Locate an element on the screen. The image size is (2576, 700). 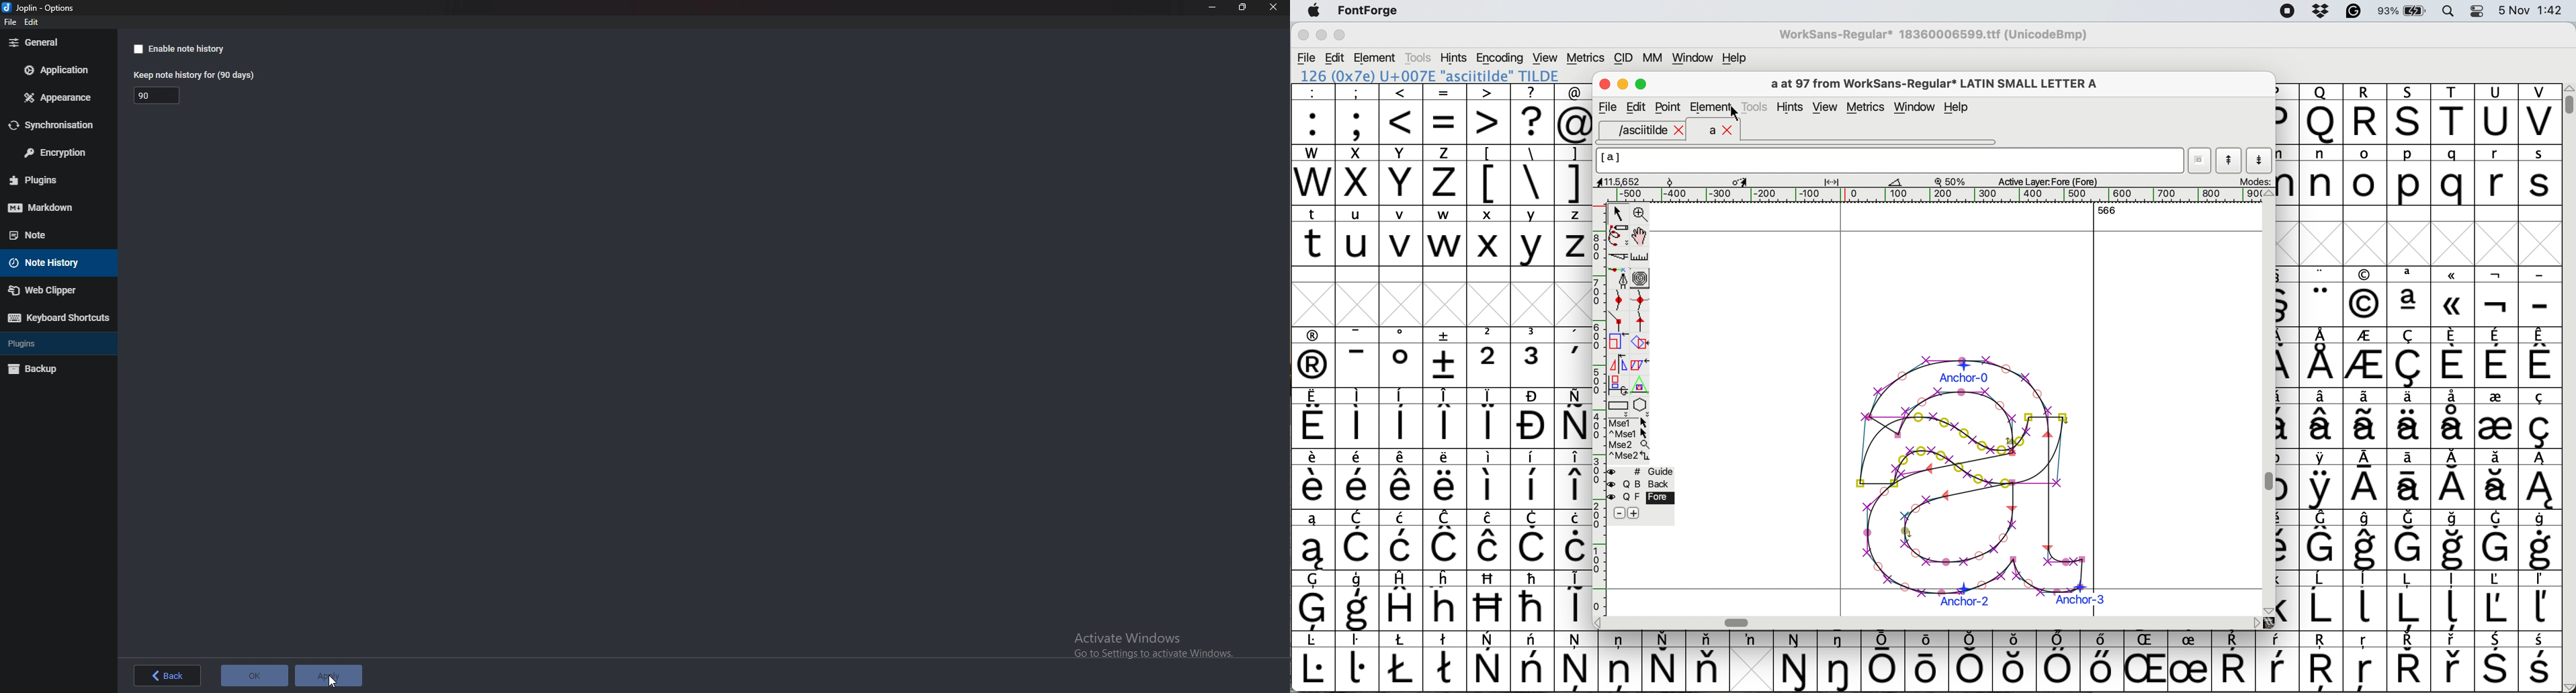
general is located at coordinates (55, 42).